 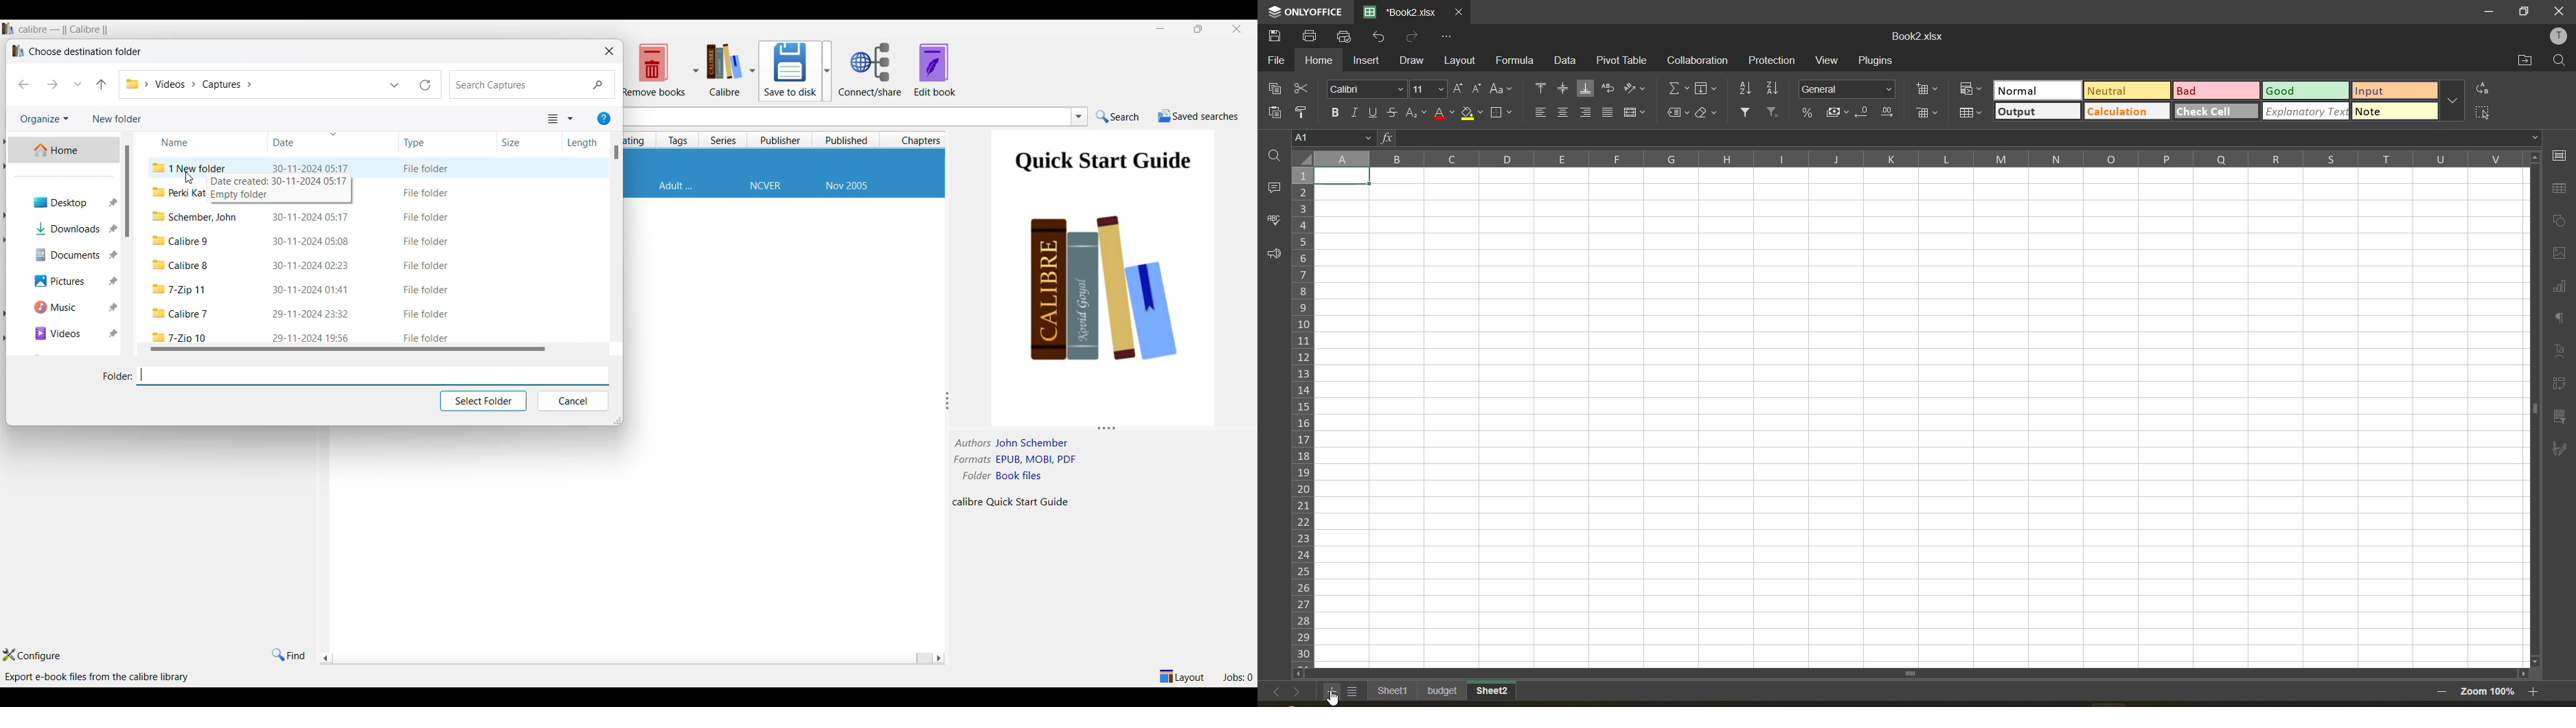 I want to click on note, so click(x=2394, y=112).